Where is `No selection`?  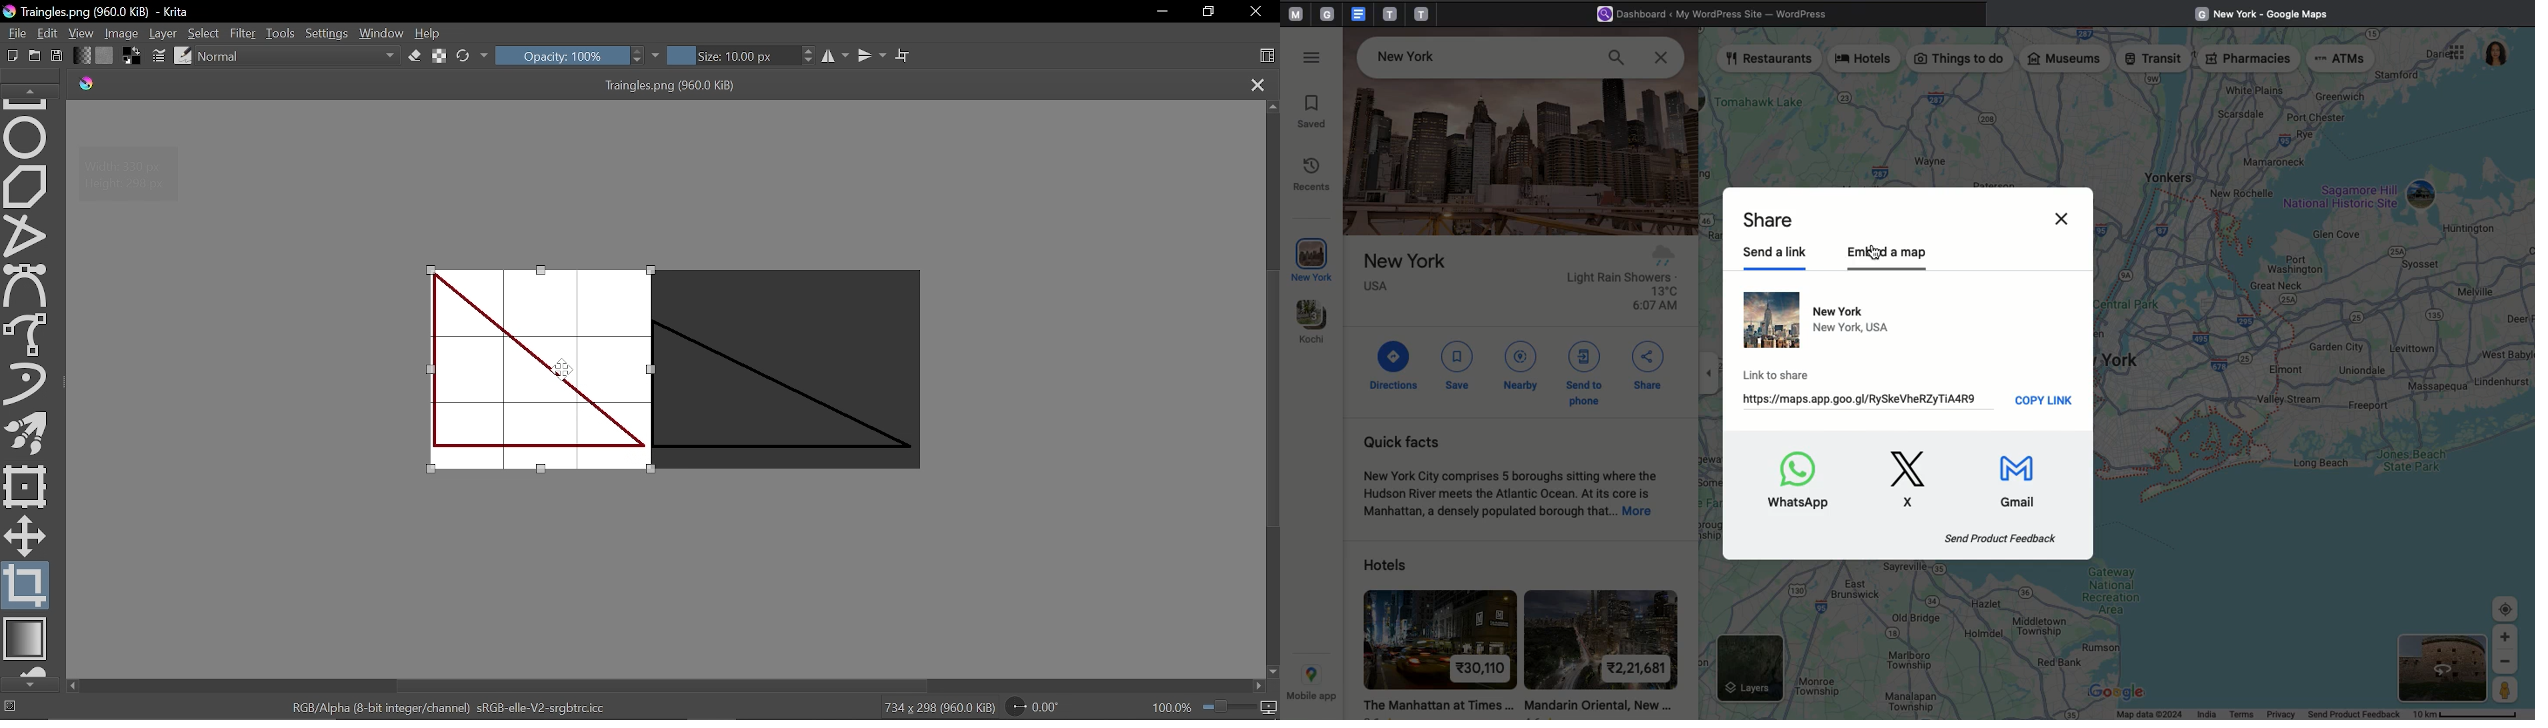 No selection is located at coordinates (10, 708).